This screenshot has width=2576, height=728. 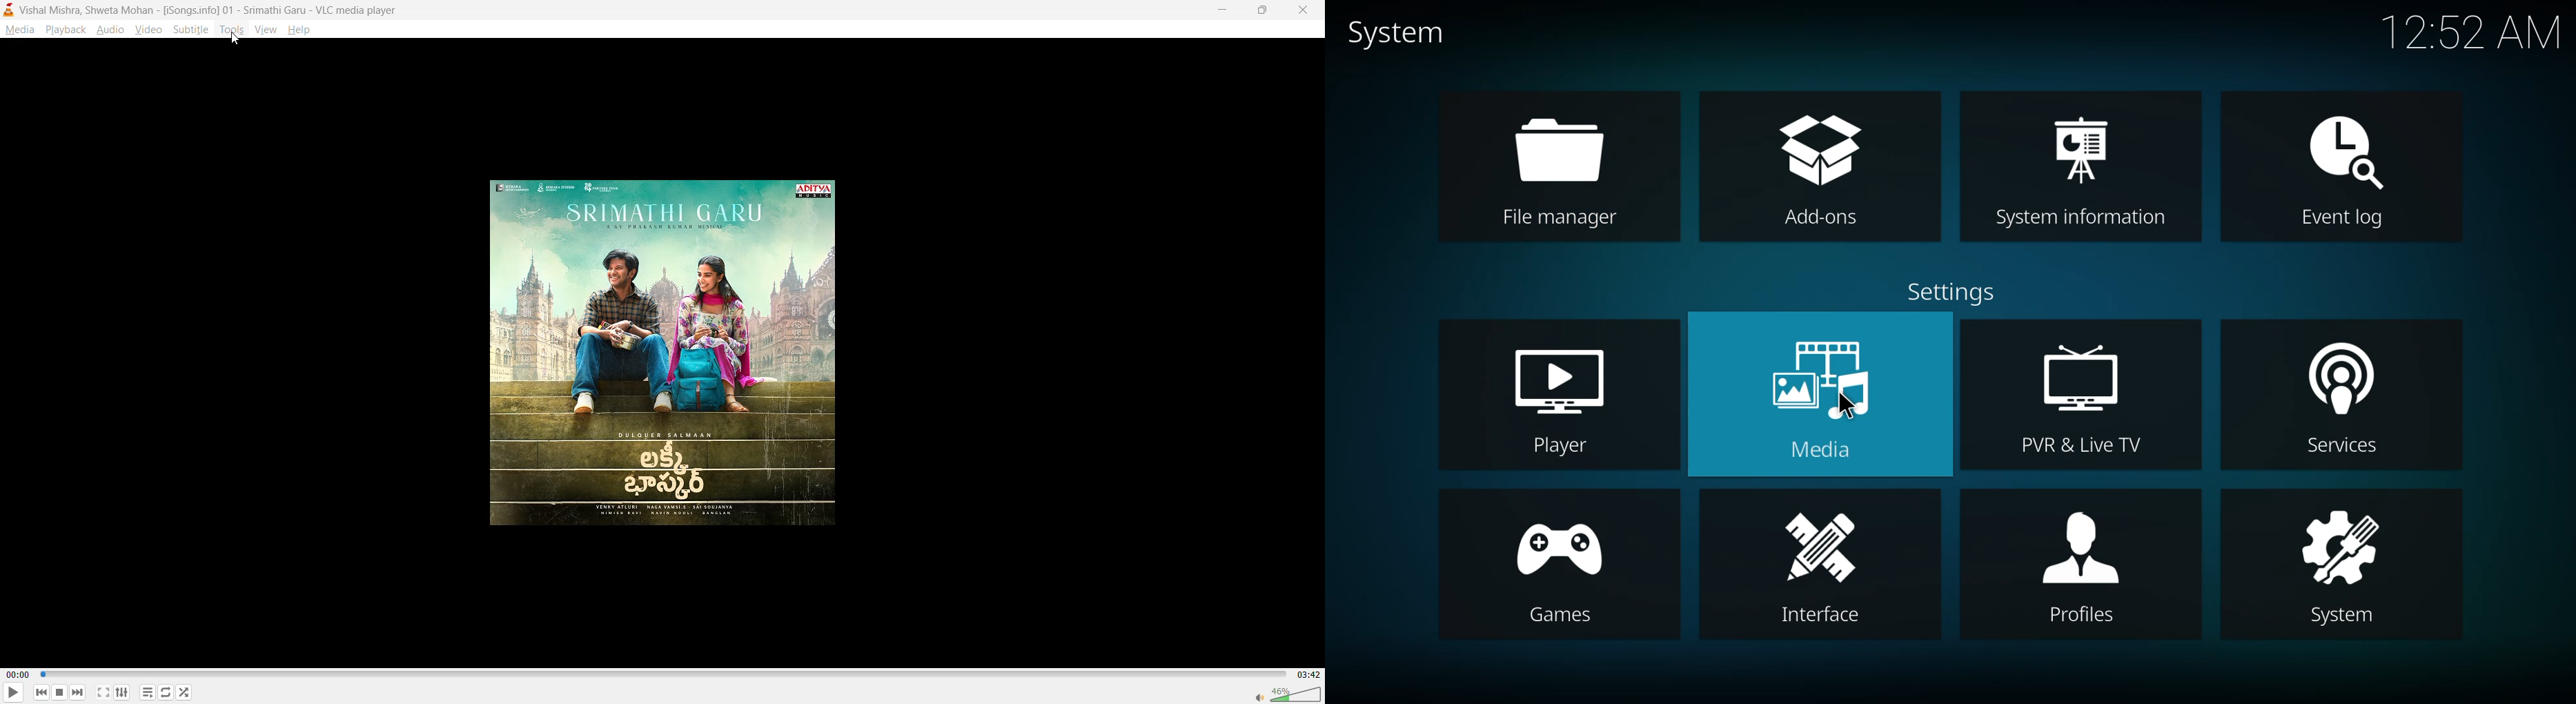 What do you see at coordinates (230, 30) in the screenshot?
I see `tools` at bounding box center [230, 30].